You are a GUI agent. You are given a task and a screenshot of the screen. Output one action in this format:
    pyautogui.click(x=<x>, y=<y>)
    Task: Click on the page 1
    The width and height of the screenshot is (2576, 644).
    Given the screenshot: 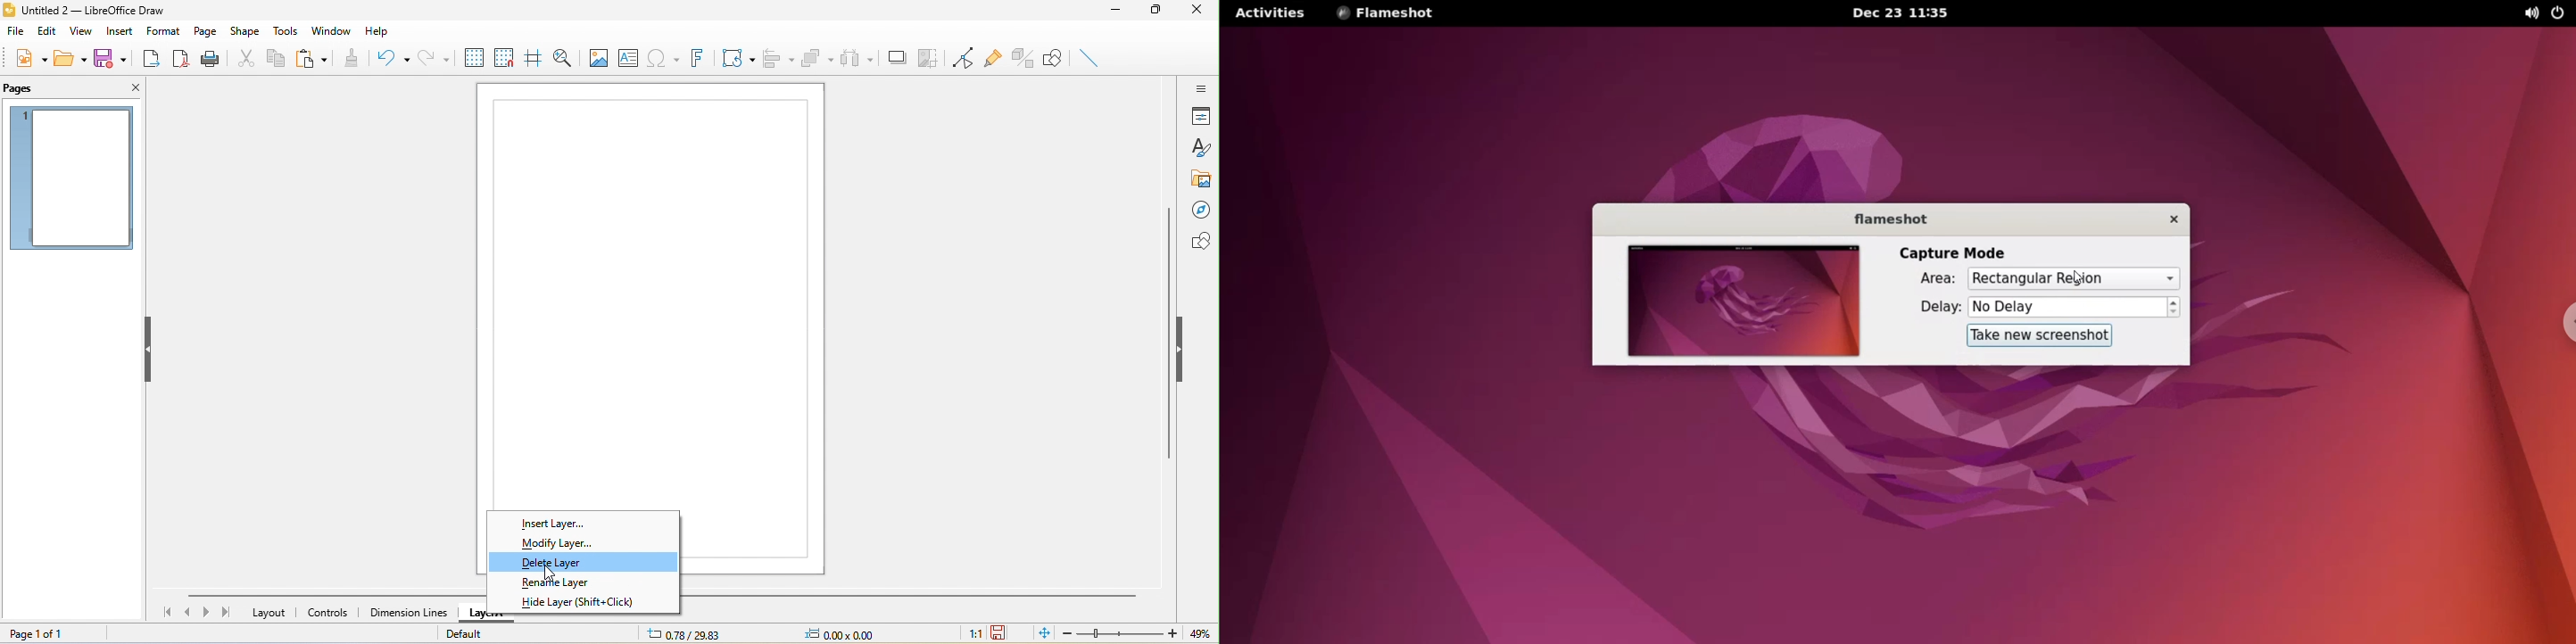 What is the action you would take?
    pyautogui.click(x=70, y=178)
    